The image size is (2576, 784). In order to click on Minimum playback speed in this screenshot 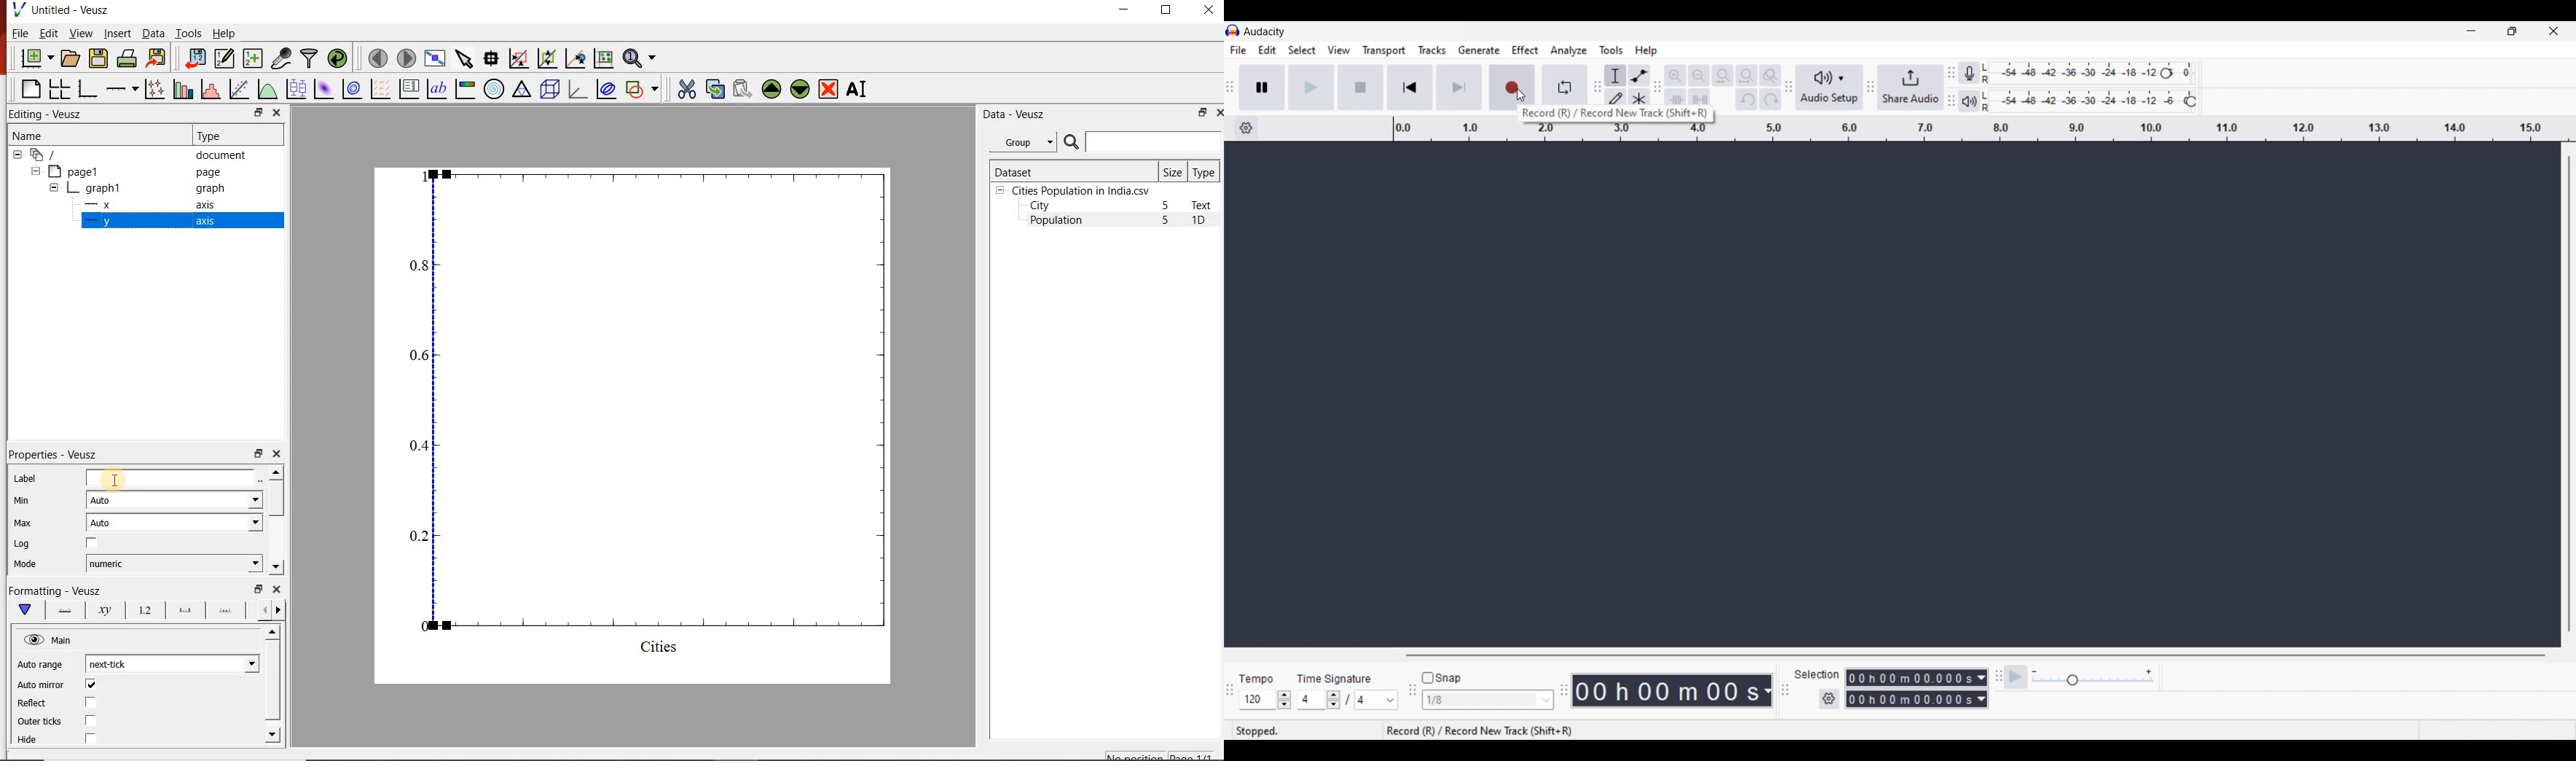, I will do `click(2034, 672)`.